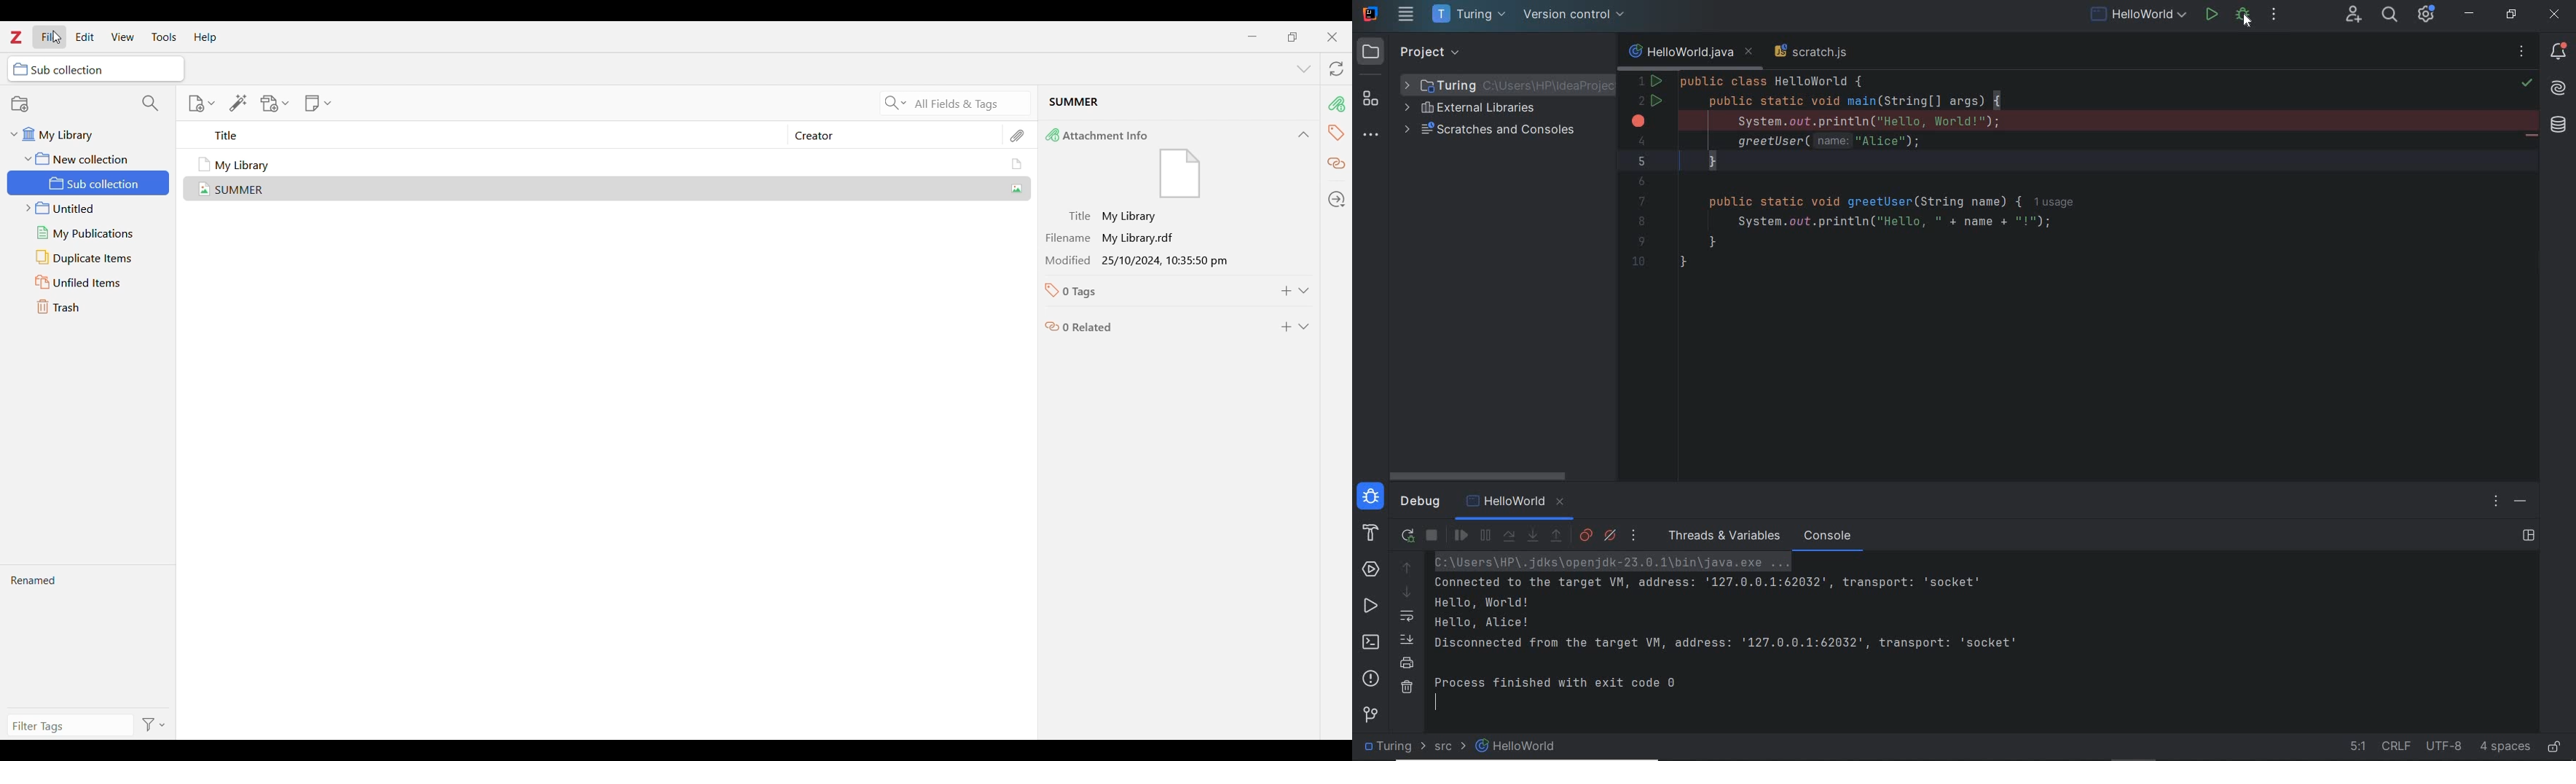 The height and width of the screenshot is (784, 2576). What do you see at coordinates (1332, 37) in the screenshot?
I see `Close ` at bounding box center [1332, 37].